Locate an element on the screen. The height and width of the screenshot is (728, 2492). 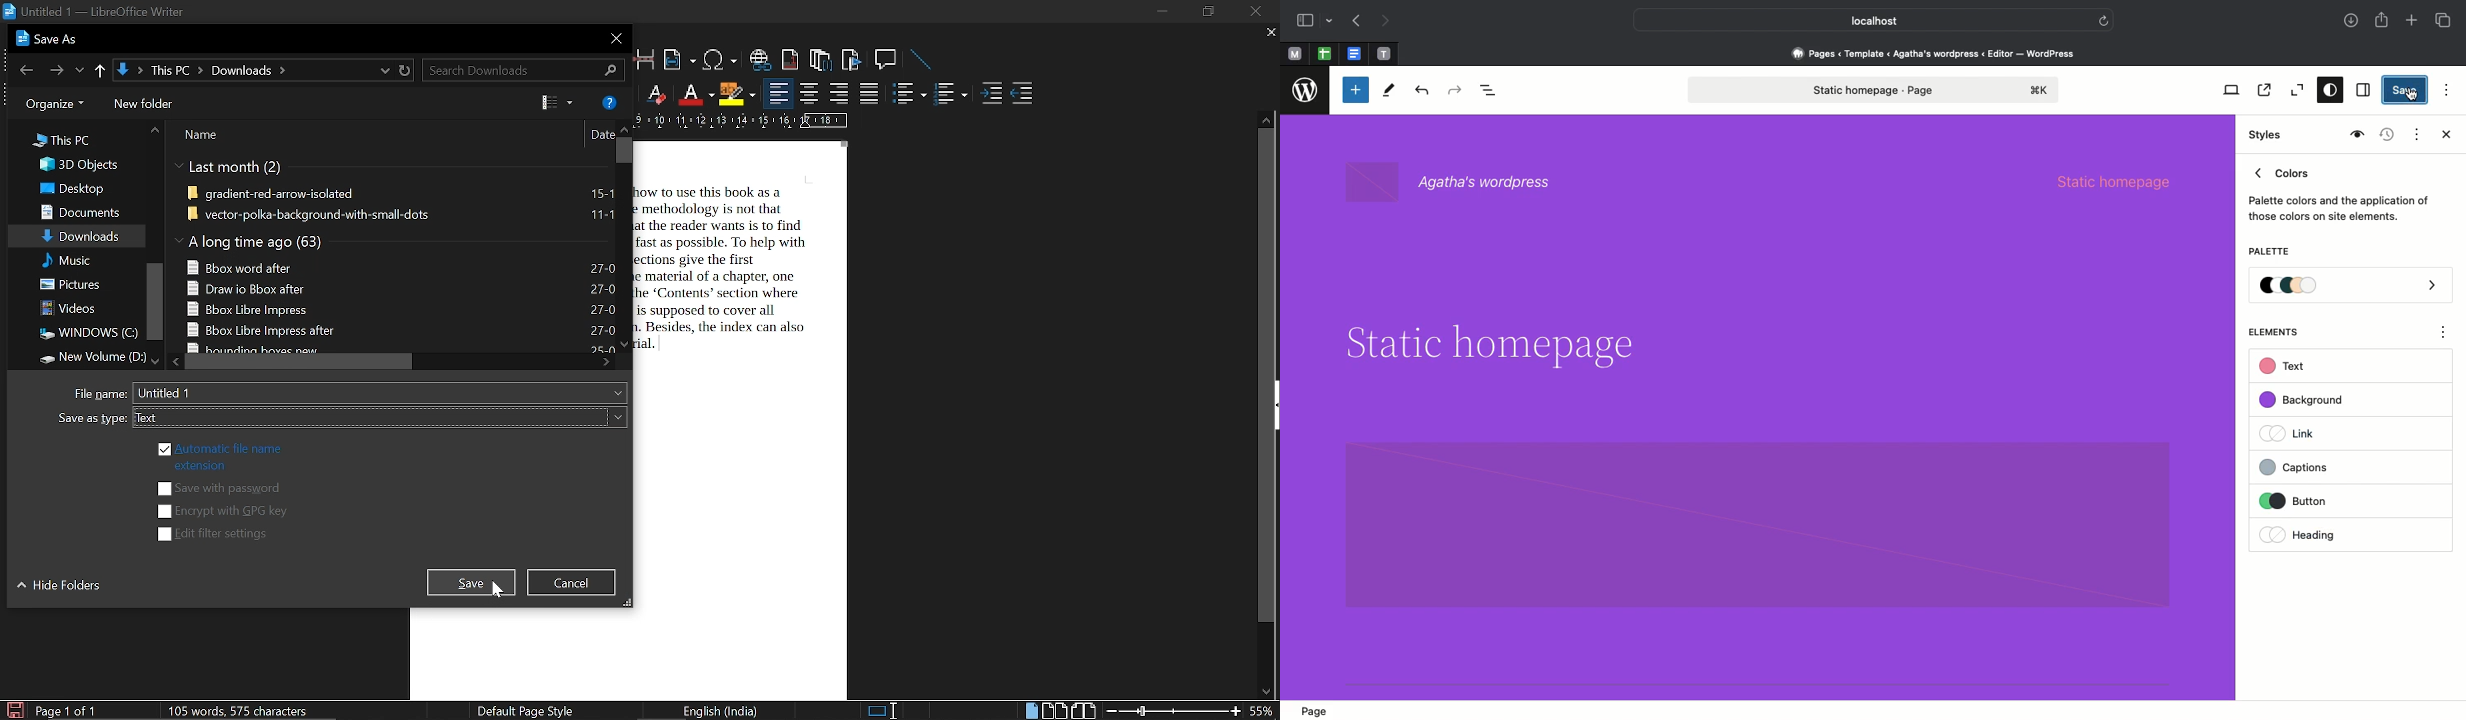
path to current location is located at coordinates (242, 70).